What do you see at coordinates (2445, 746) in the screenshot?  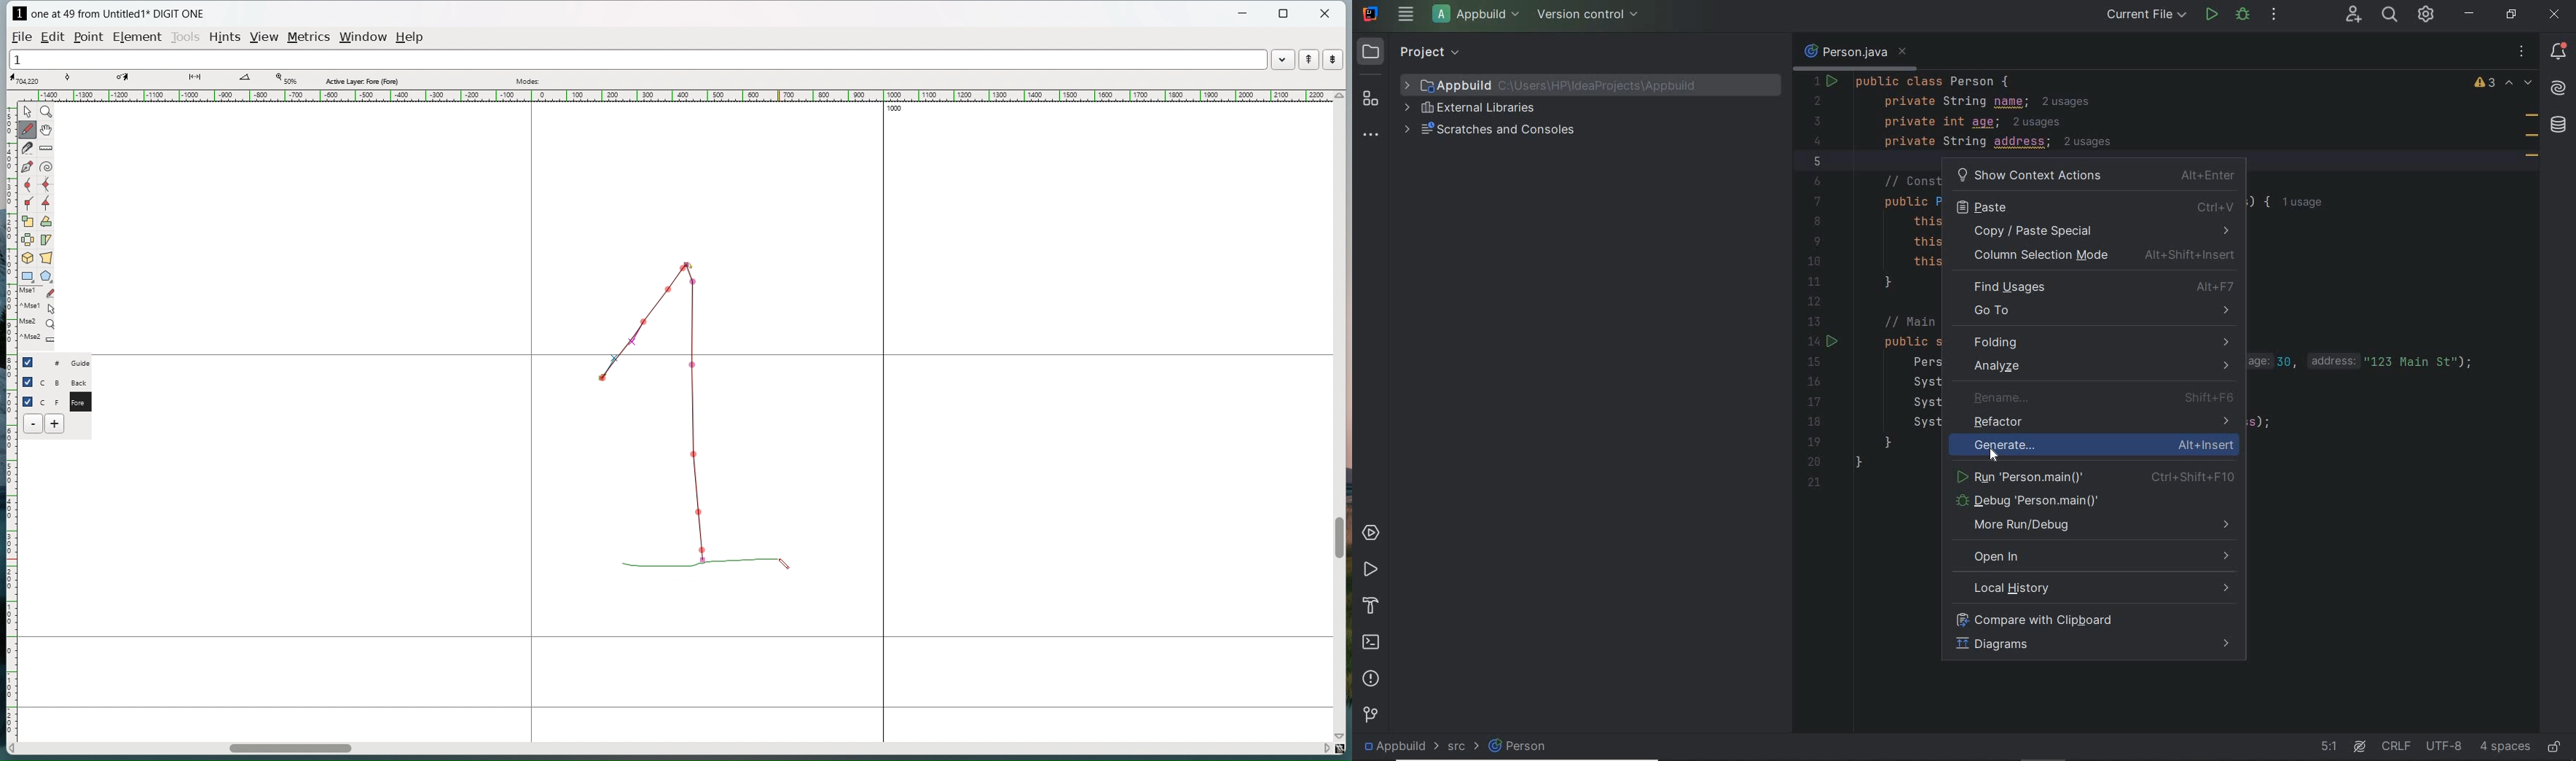 I see `file encoding` at bounding box center [2445, 746].